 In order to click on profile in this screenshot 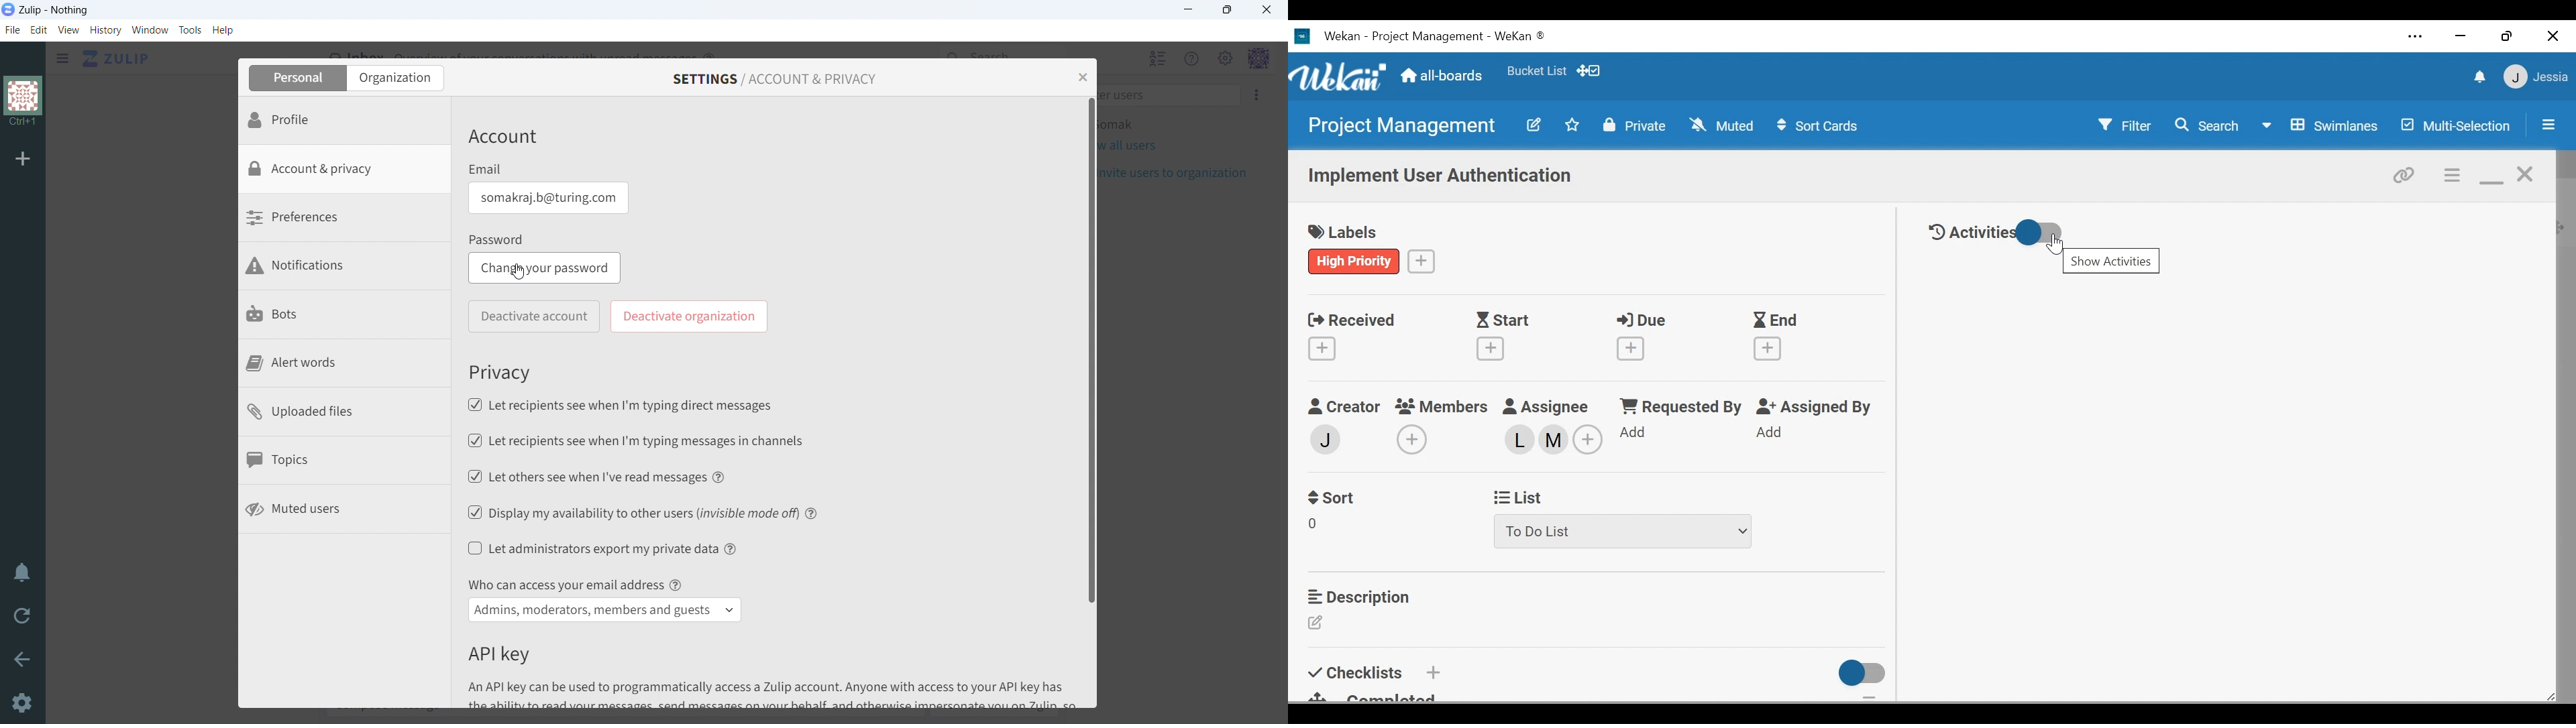, I will do `click(343, 120)`.